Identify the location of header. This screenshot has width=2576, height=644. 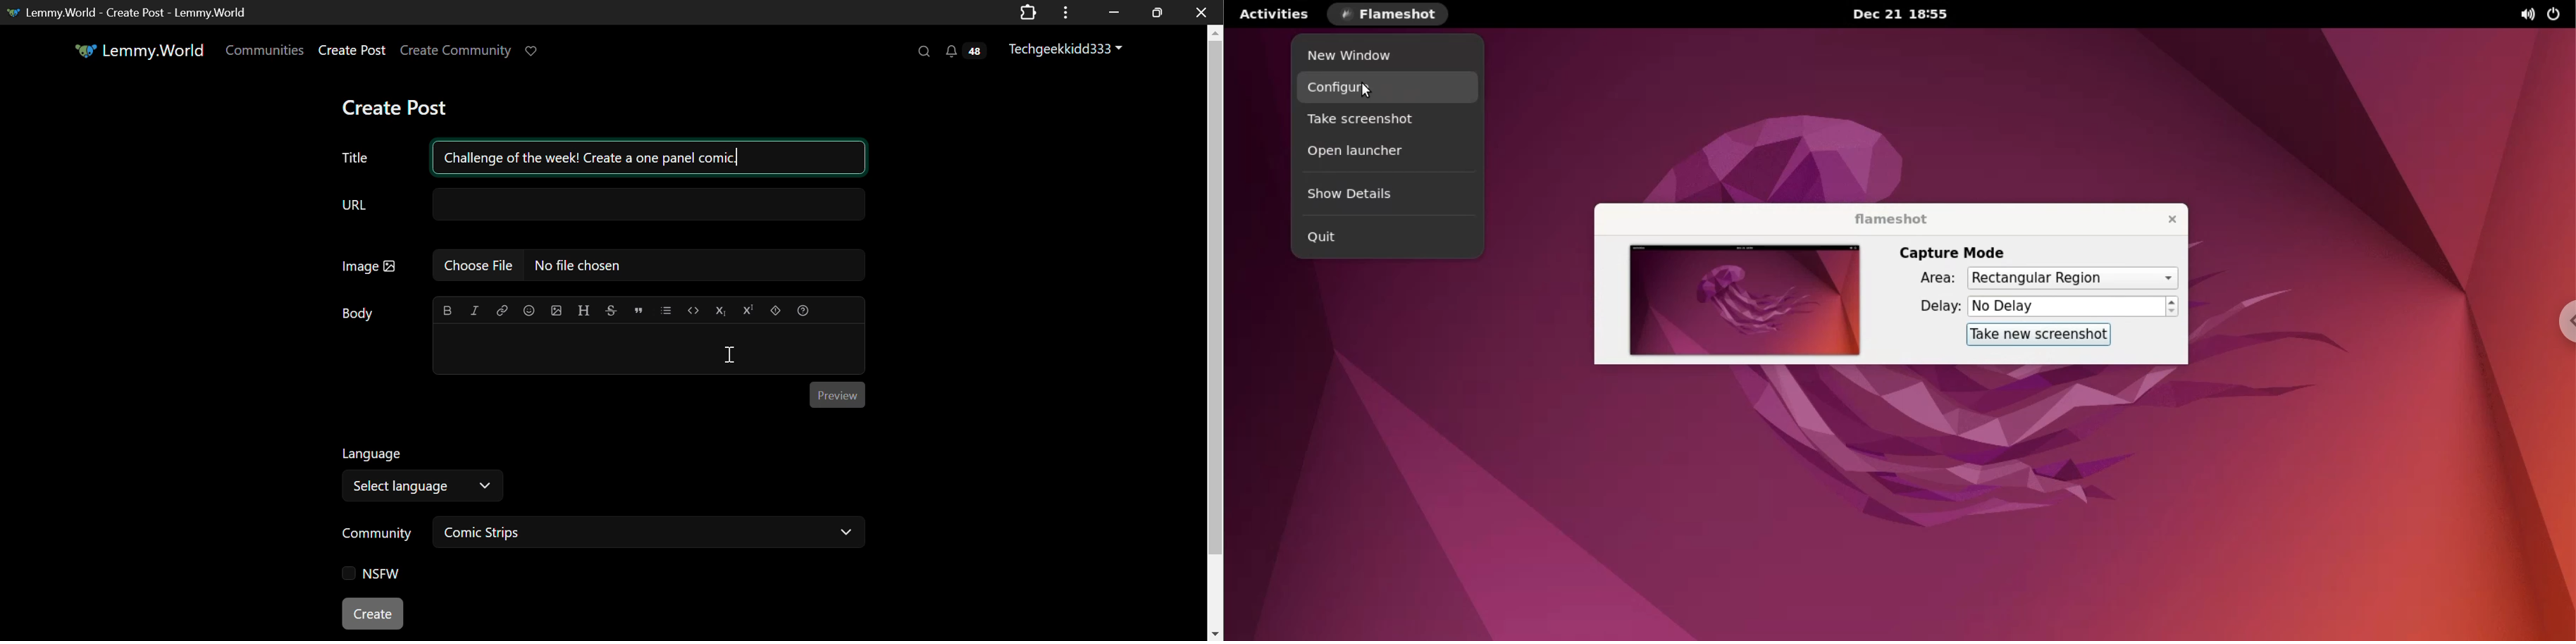
(583, 311).